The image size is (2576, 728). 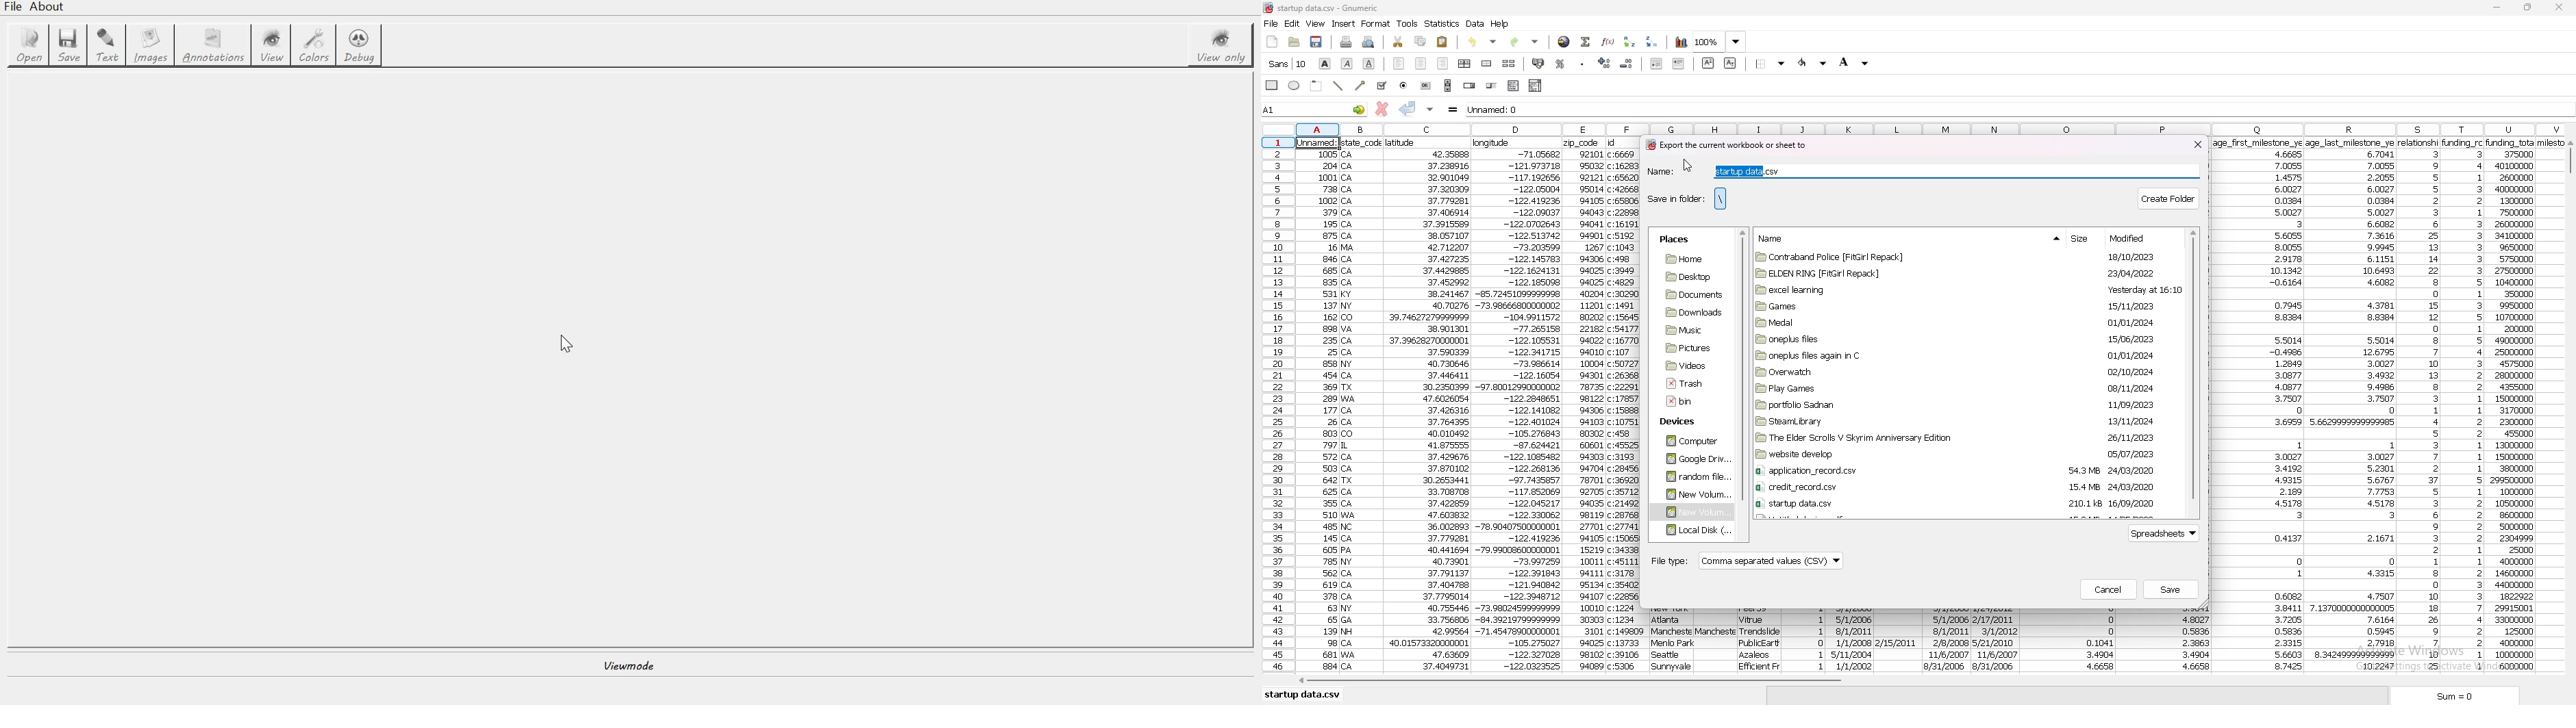 I want to click on left align, so click(x=1399, y=64).